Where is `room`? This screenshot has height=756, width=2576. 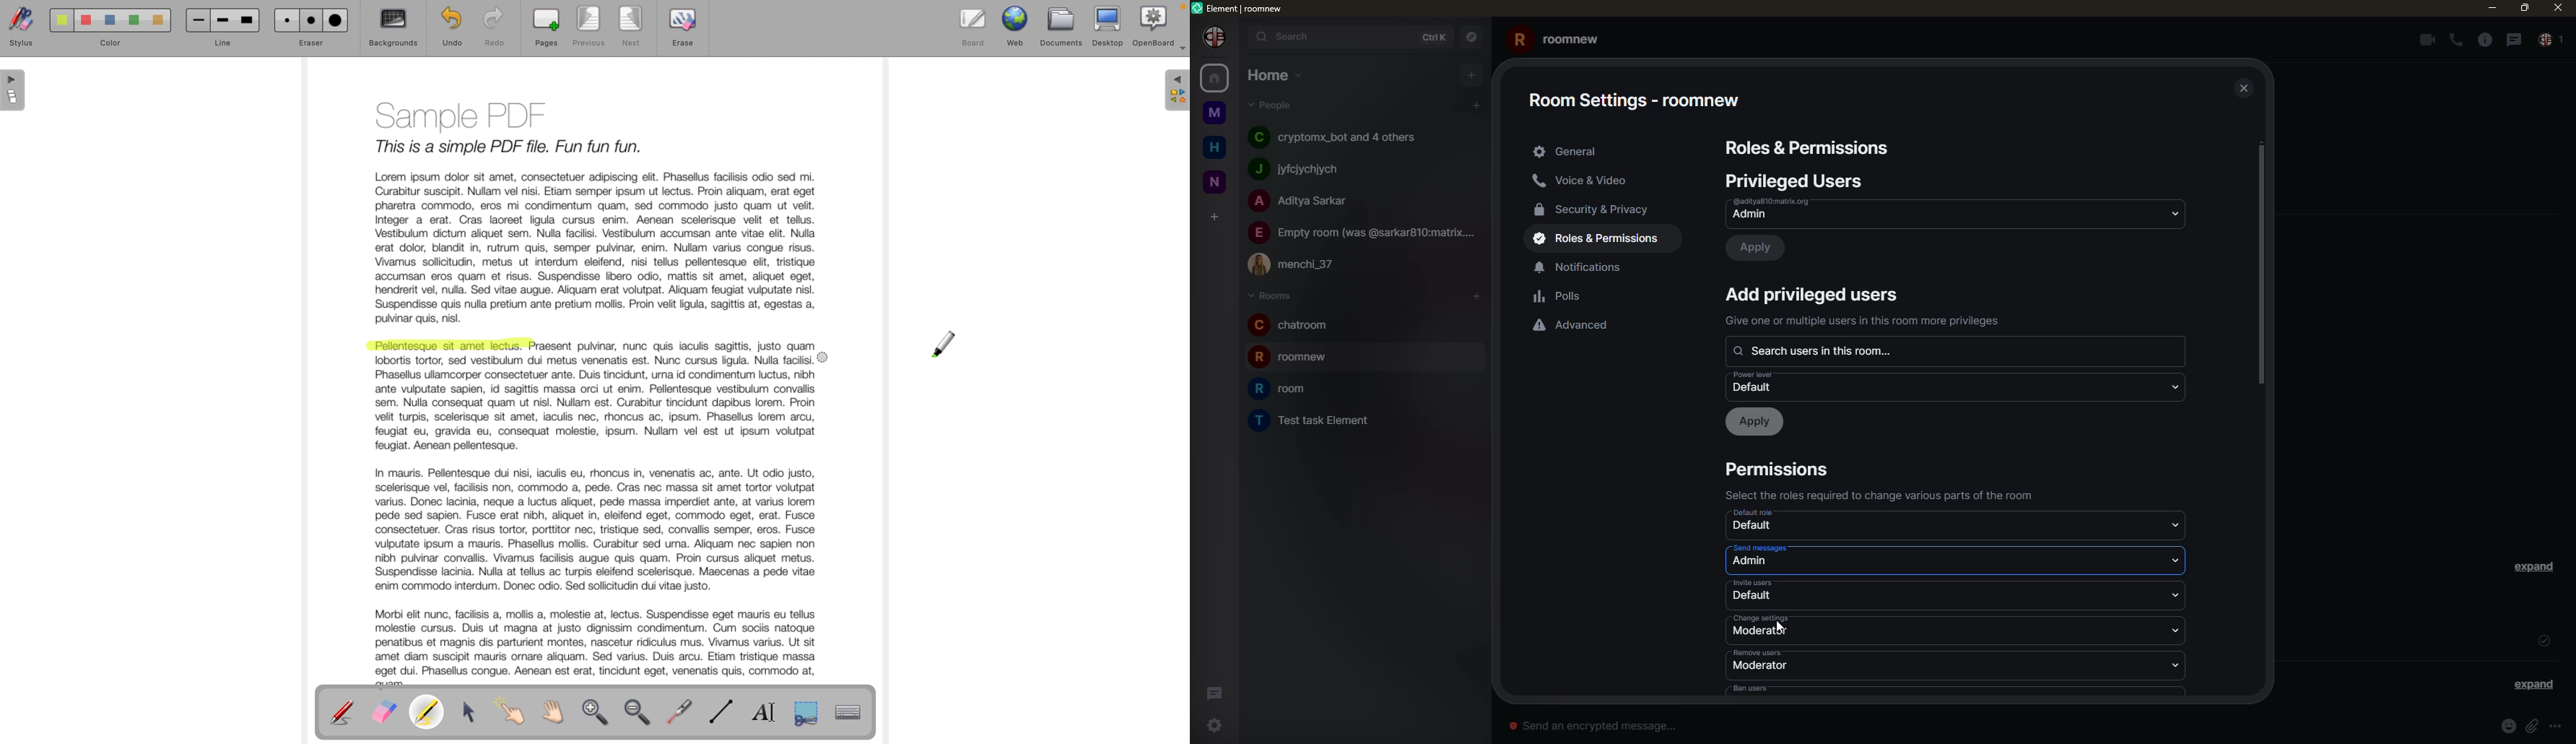
room is located at coordinates (1314, 420).